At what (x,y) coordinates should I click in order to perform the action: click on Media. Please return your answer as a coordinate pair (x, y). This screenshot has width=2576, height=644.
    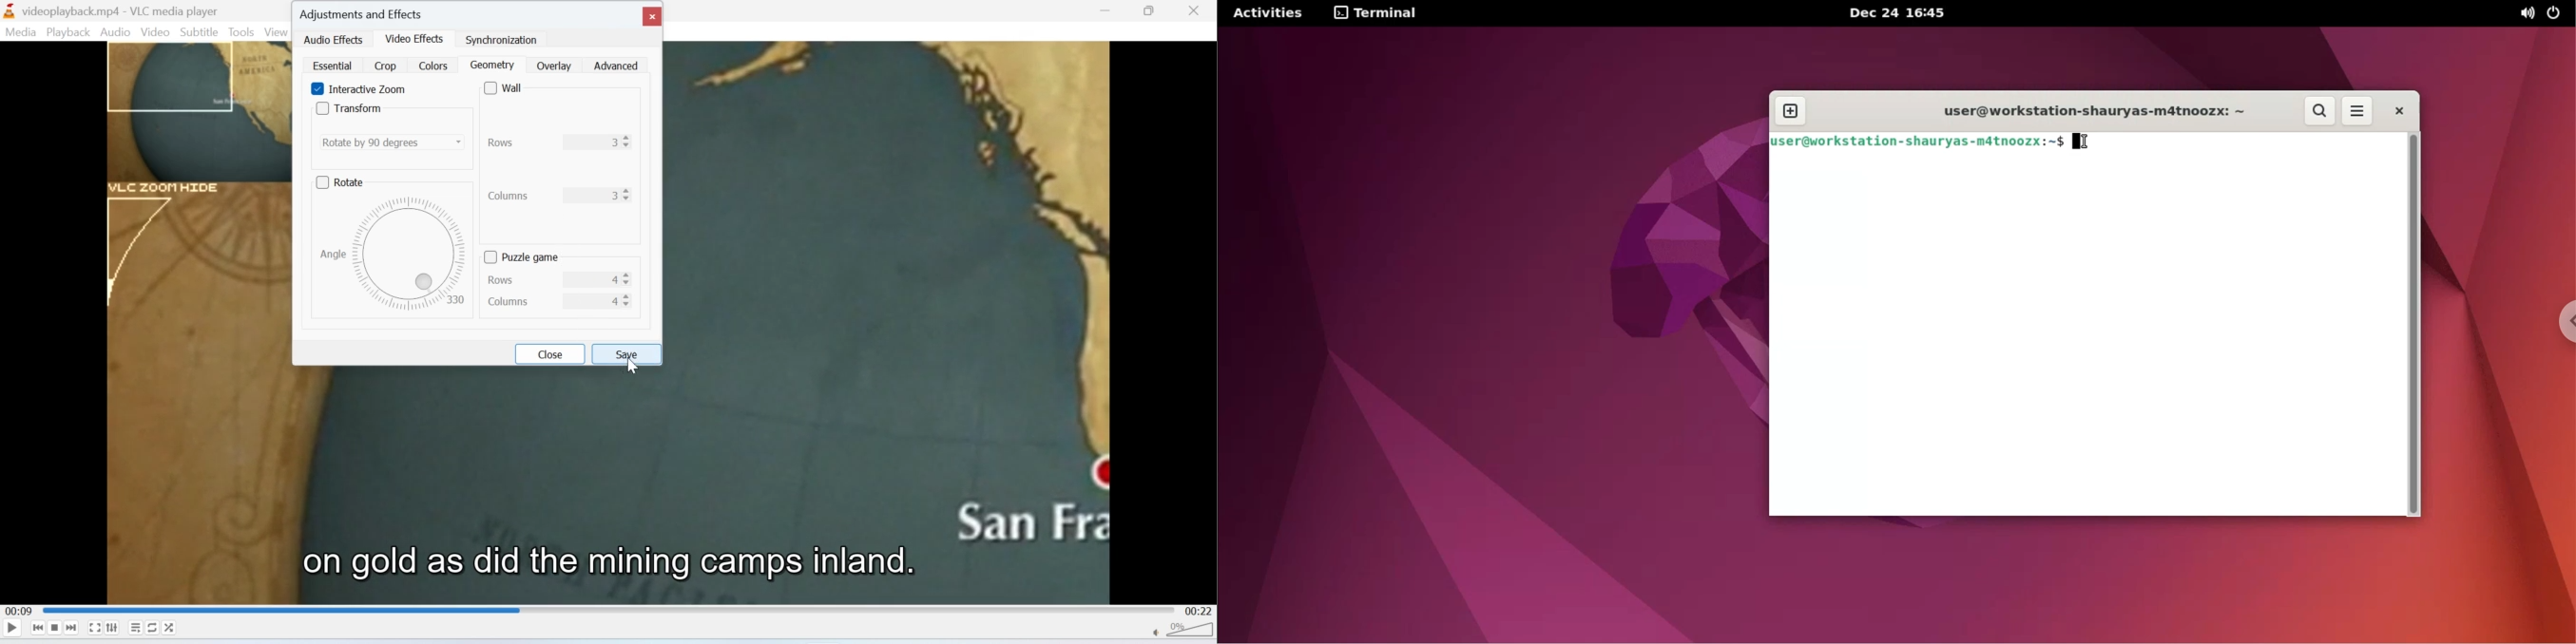
    Looking at the image, I should click on (19, 32).